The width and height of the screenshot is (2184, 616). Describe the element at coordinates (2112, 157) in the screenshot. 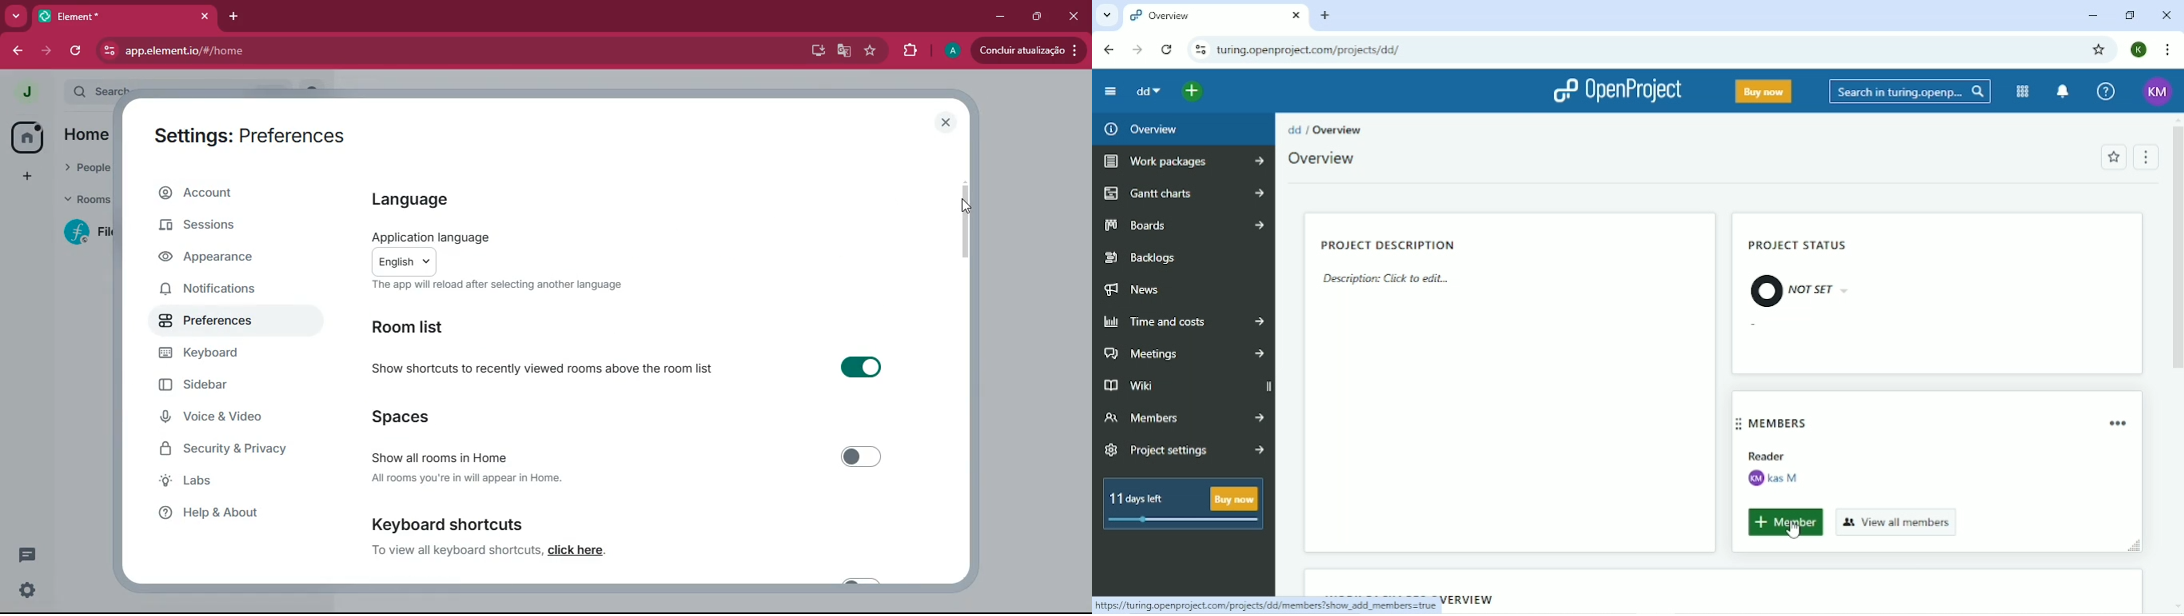

I see `Add to favorites` at that location.